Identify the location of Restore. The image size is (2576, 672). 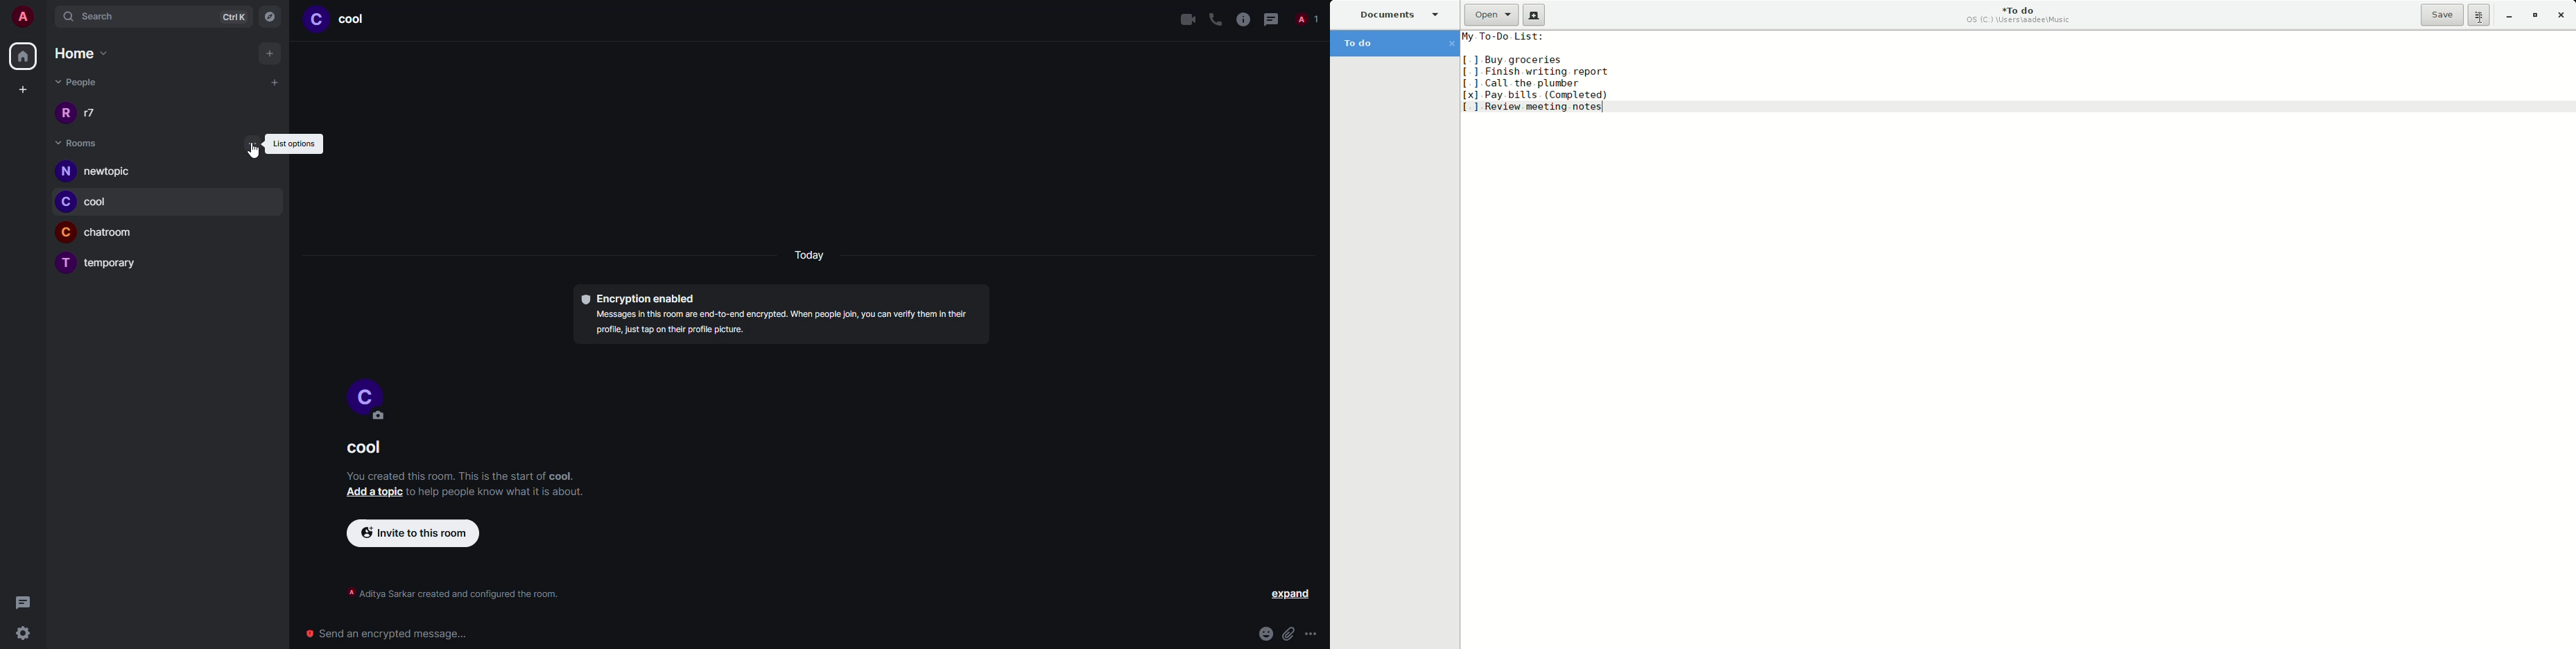
(2536, 15).